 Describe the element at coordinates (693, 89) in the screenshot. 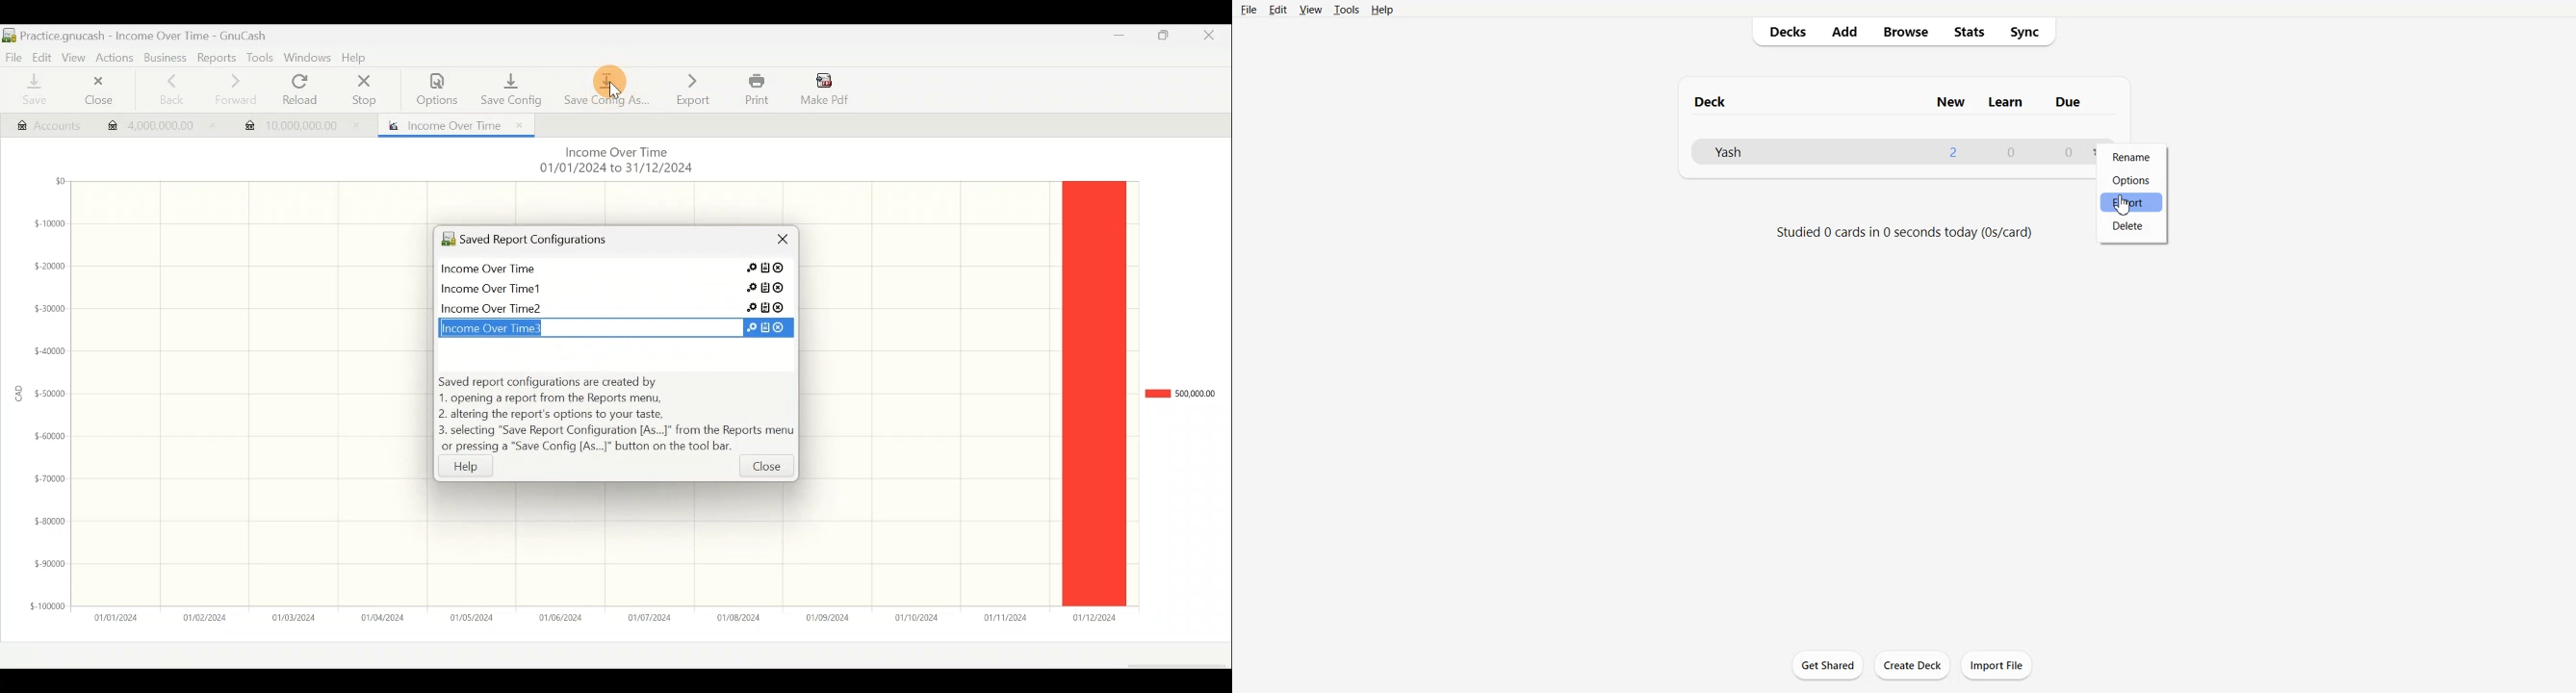

I see `Export` at that location.